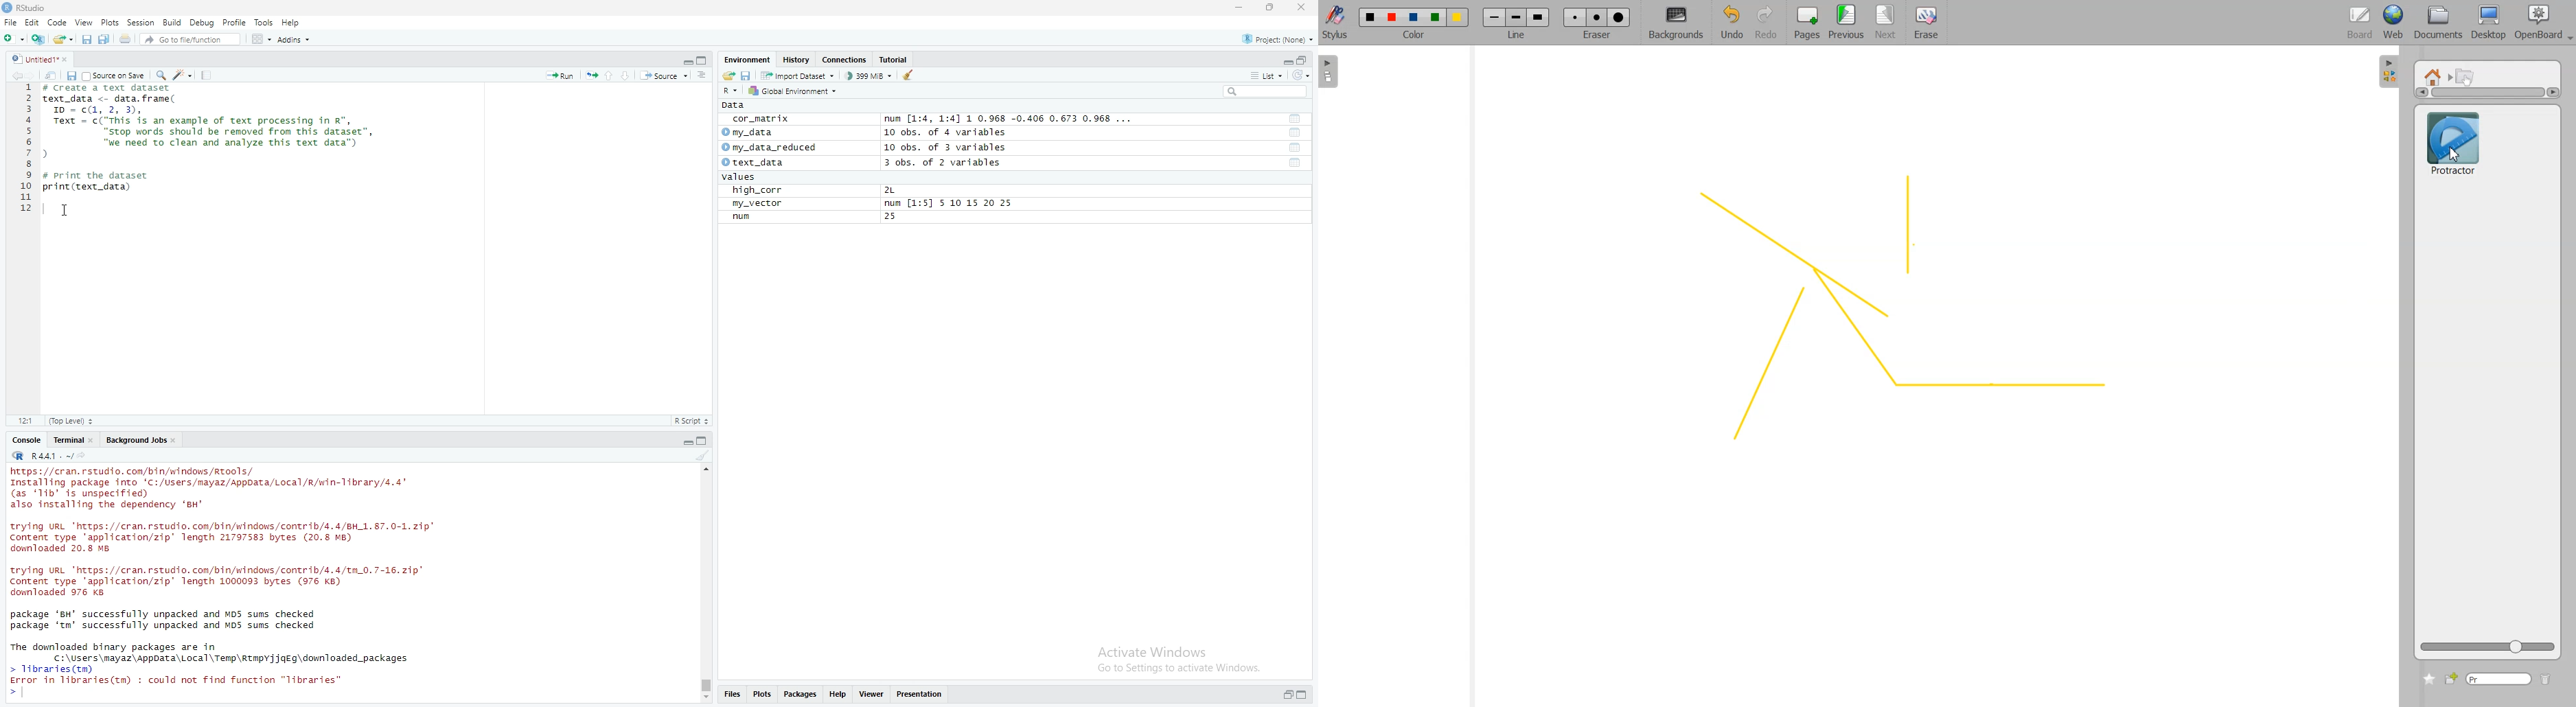 The height and width of the screenshot is (728, 2576). What do you see at coordinates (1286, 60) in the screenshot?
I see `expand` at bounding box center [1286, 60].